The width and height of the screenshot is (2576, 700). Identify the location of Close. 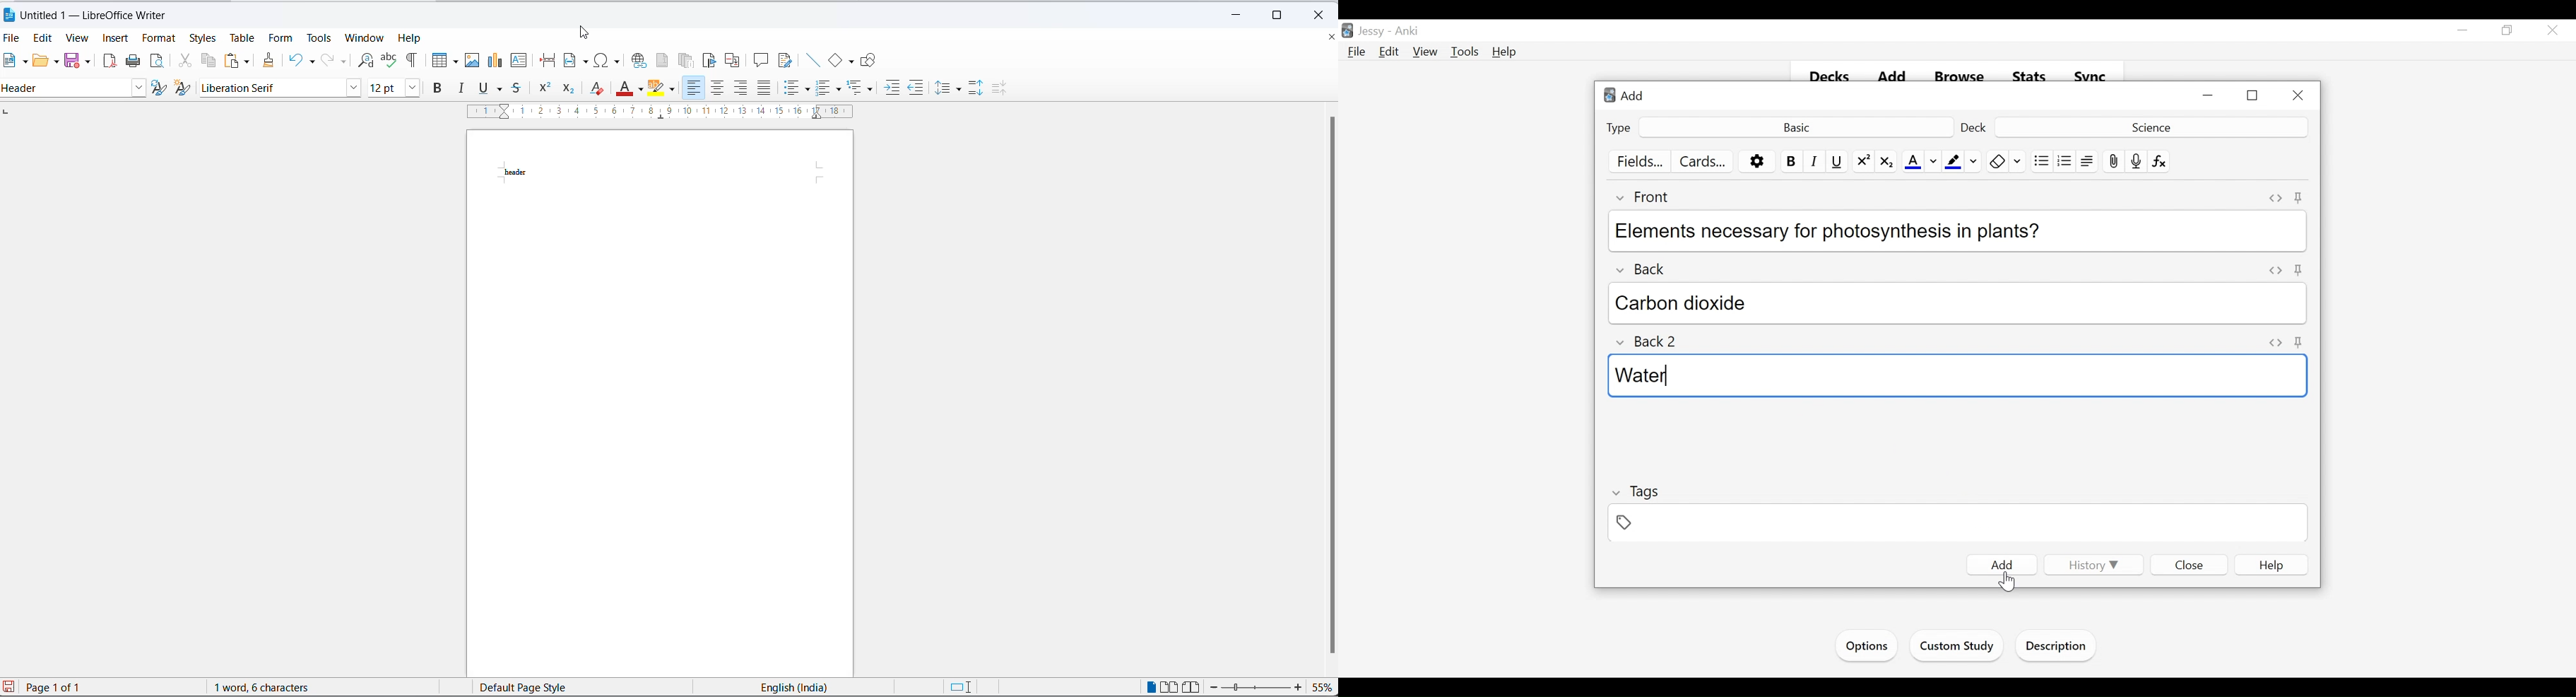
(2190, 564).